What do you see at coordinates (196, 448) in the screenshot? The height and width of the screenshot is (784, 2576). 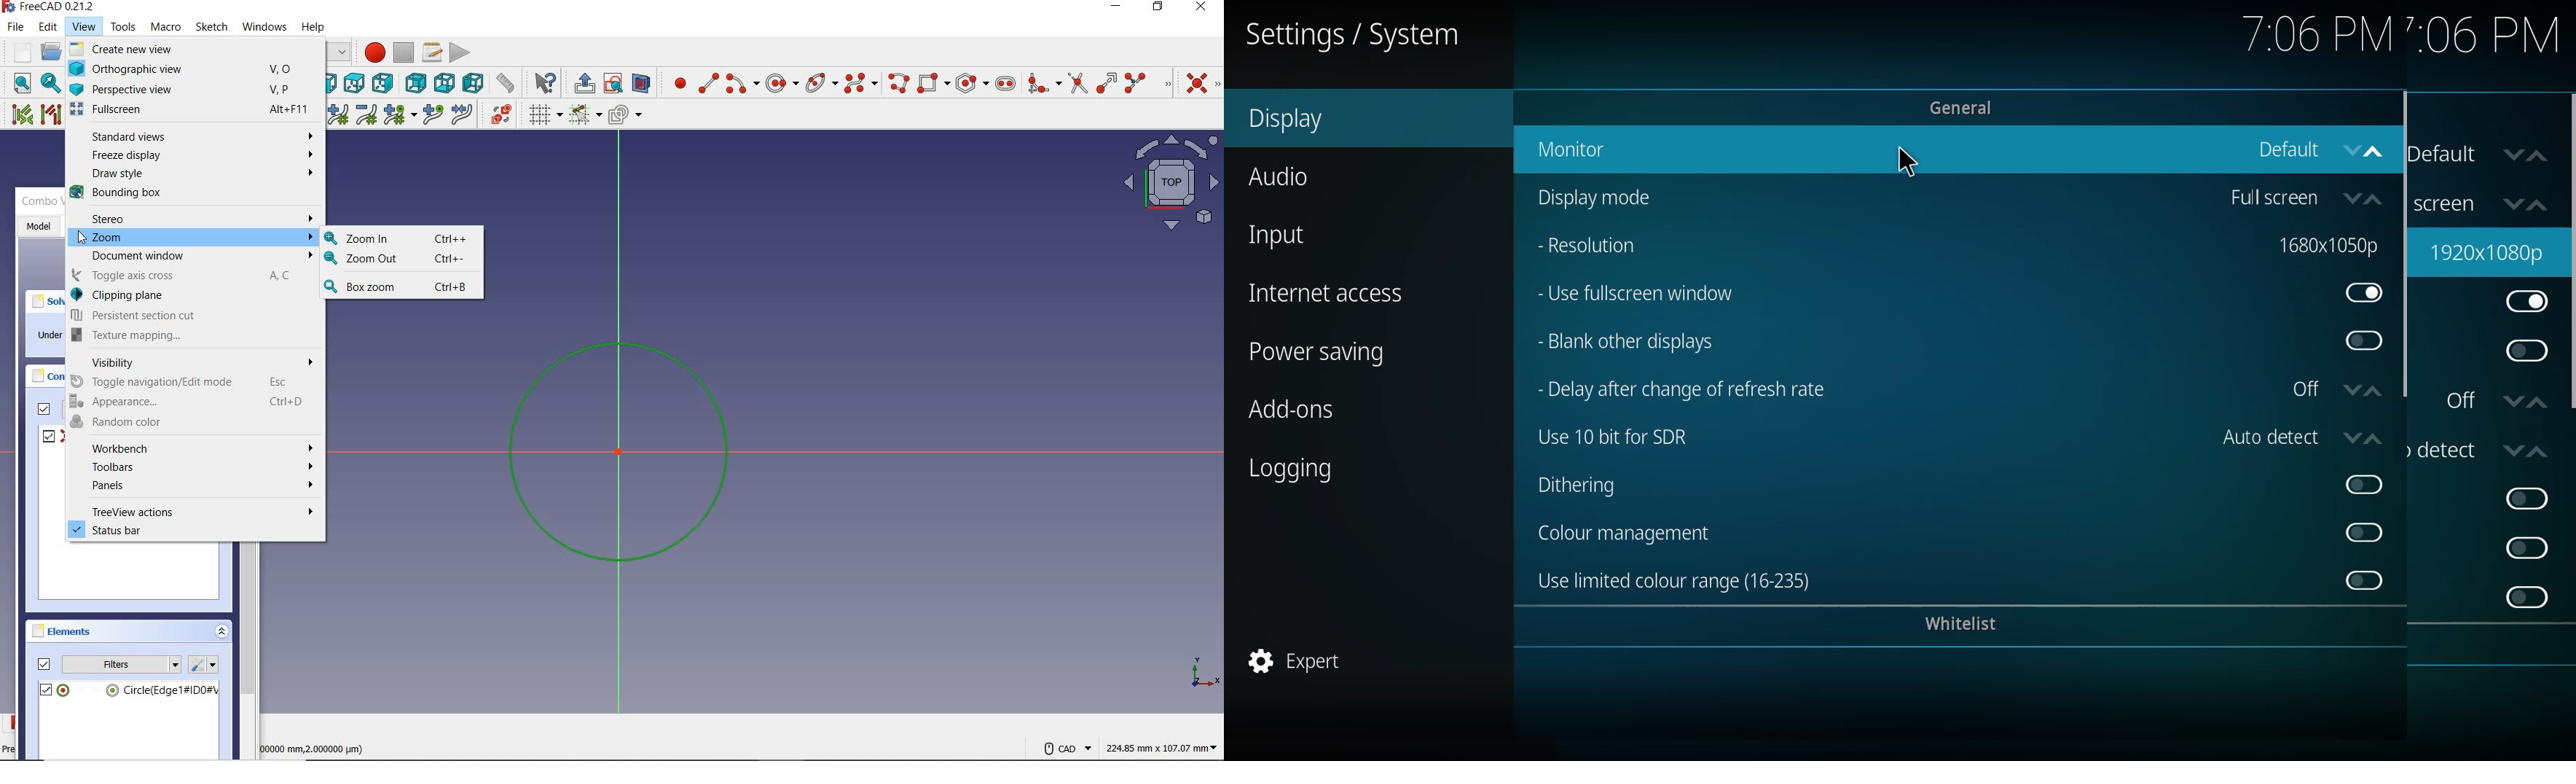 I see `Workbench ` at bounding box center [196, 448].